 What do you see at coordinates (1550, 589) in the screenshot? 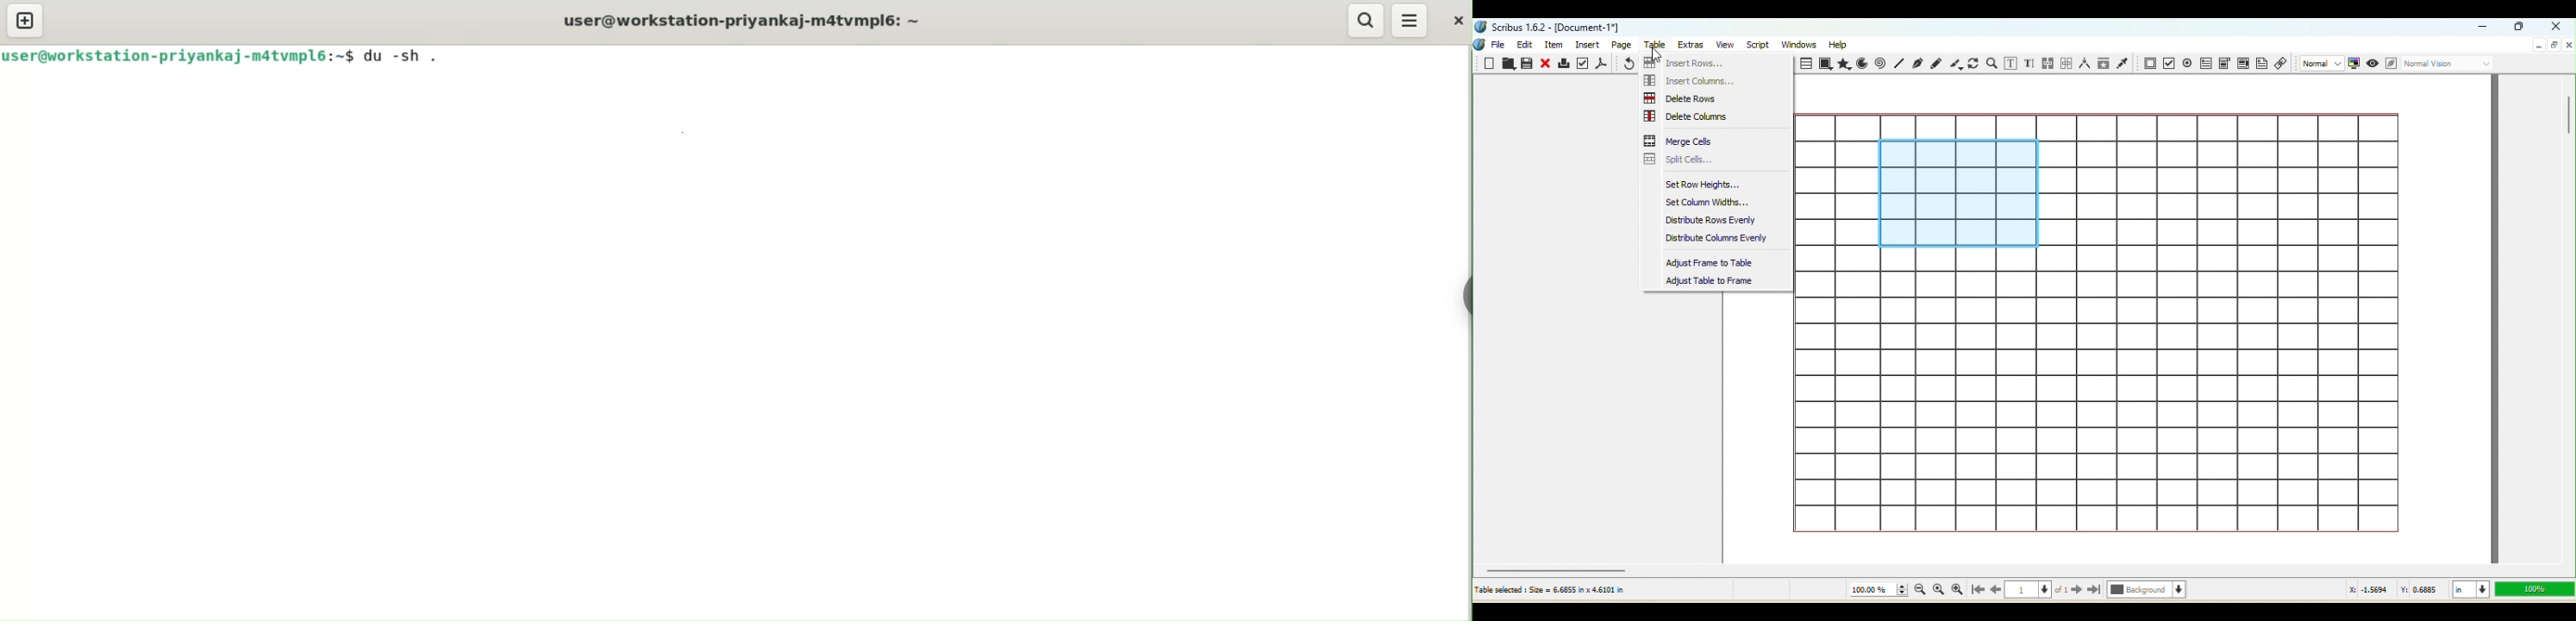
I see `Table selected Size 6.6855 in x 4.6101 in` at bounding box center [1550, 589].